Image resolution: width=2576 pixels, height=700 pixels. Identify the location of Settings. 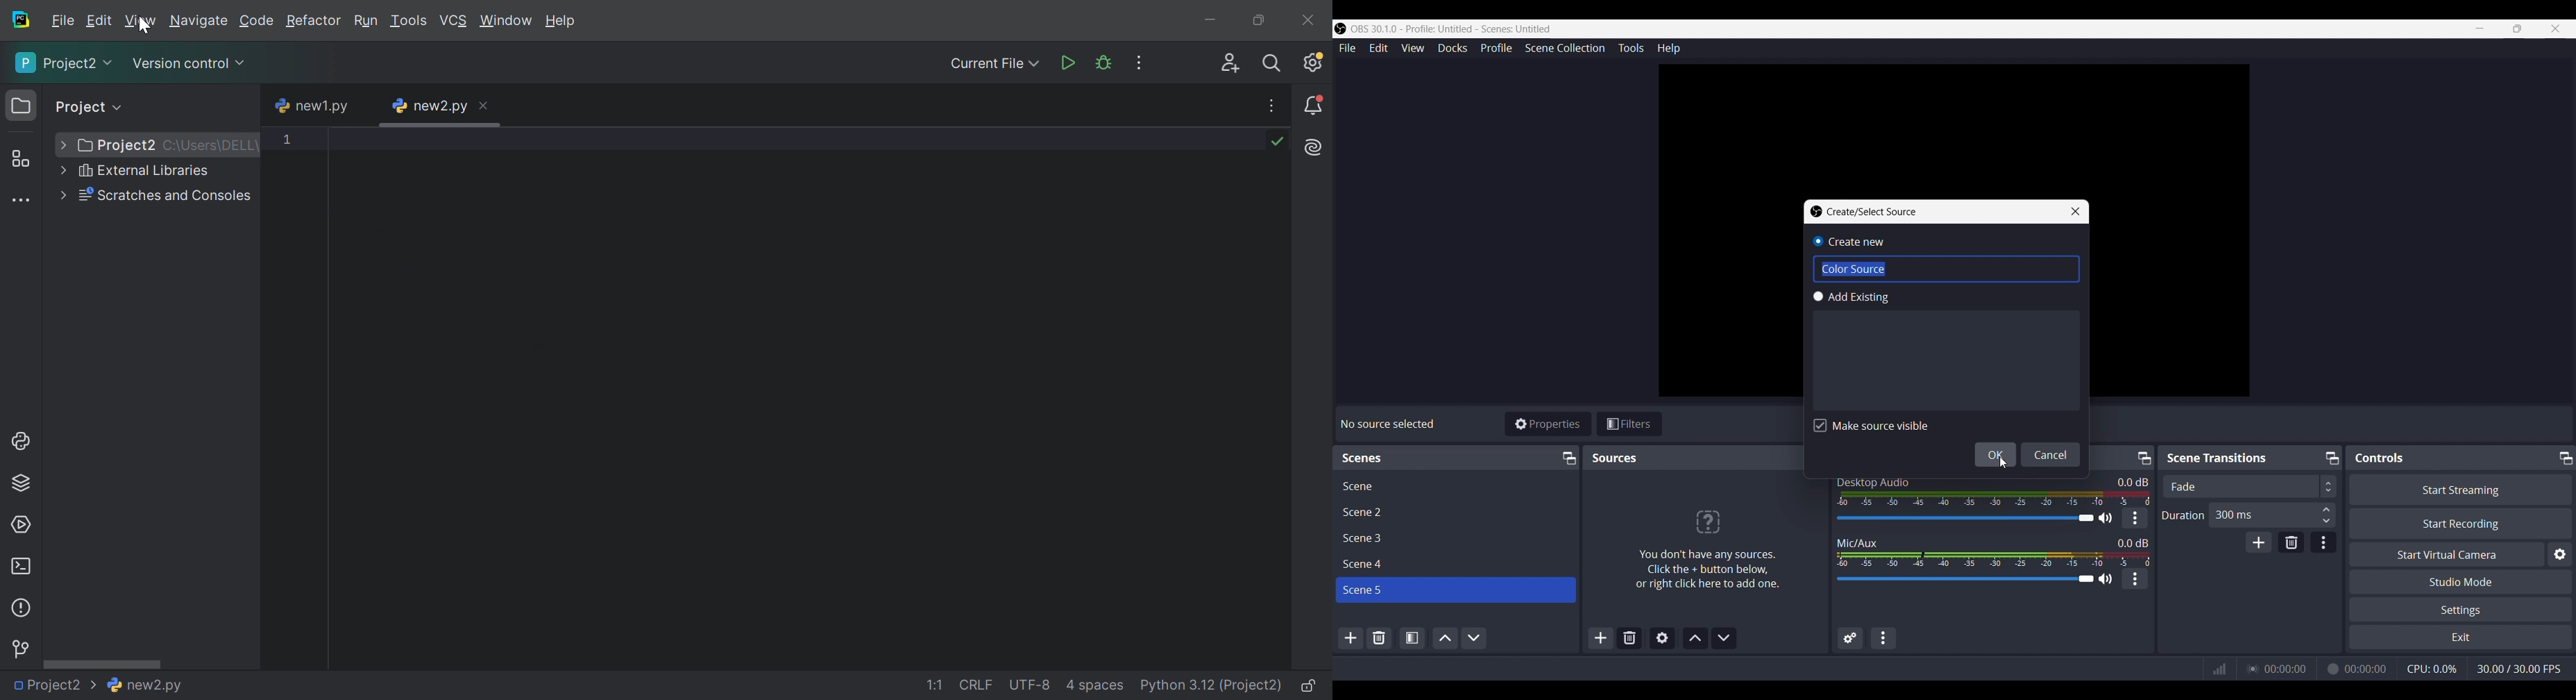
(2461, 610).